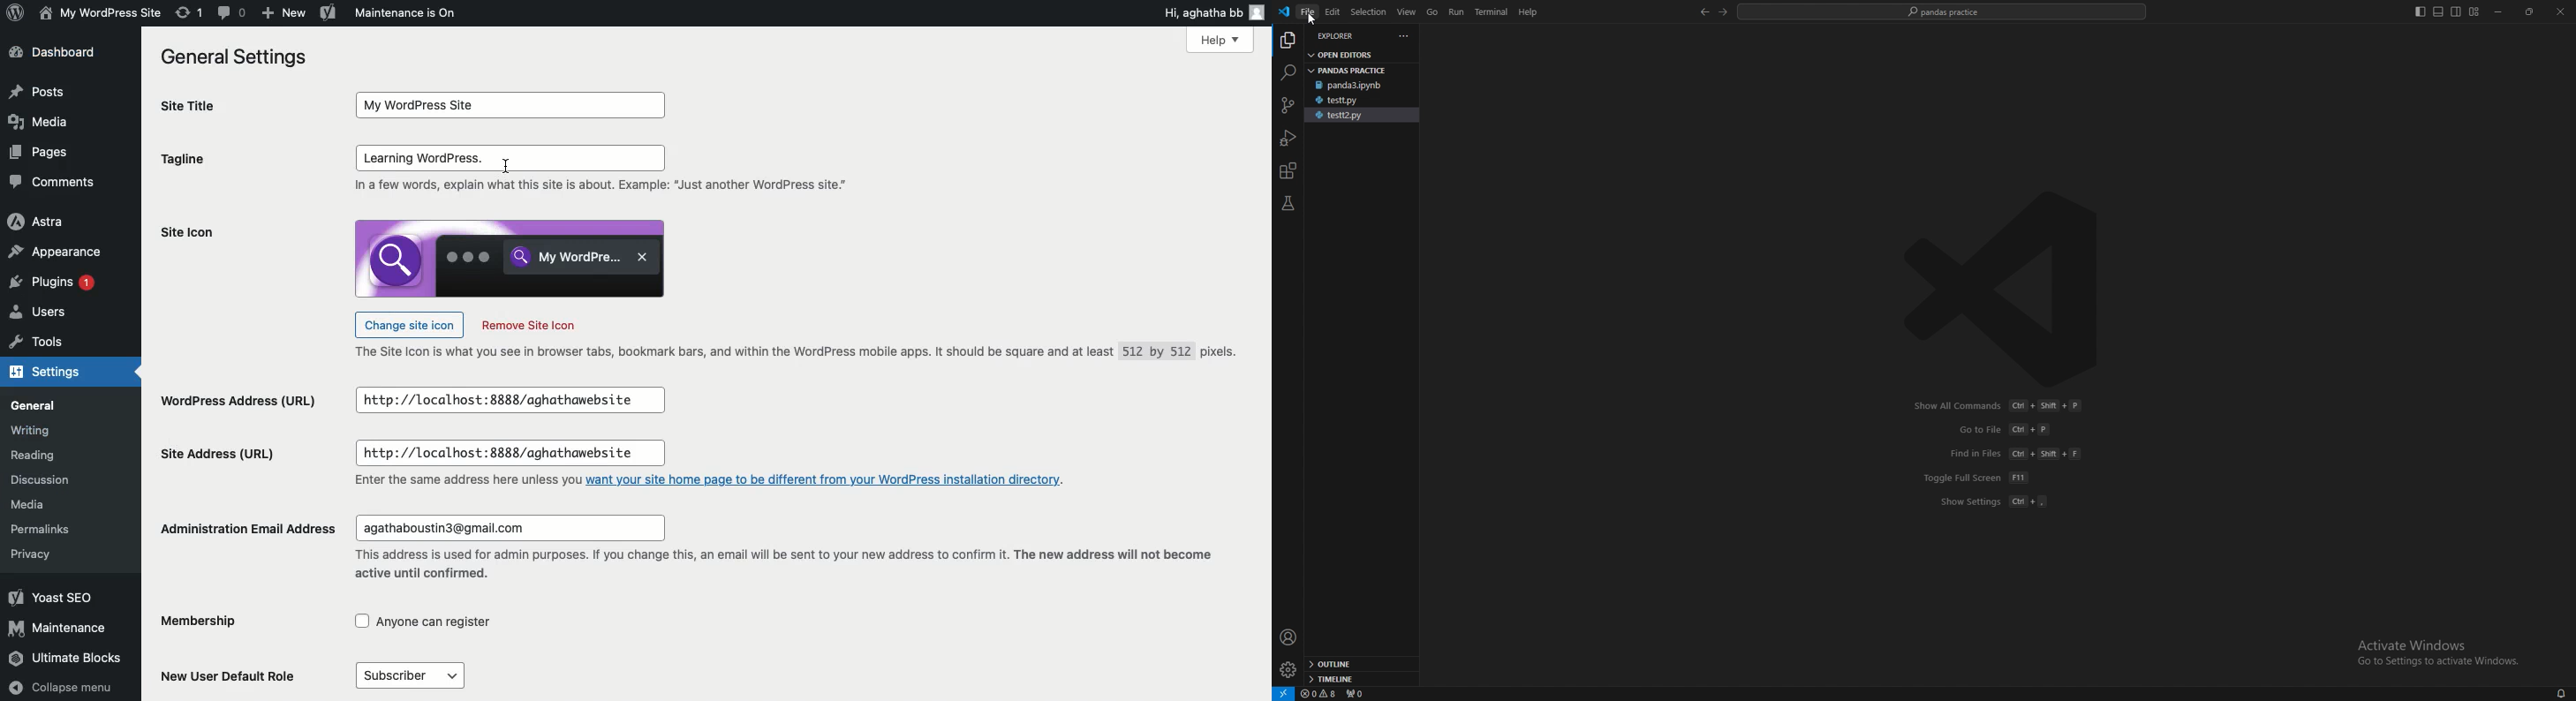 This screenshot has width=2576, height=728. What do you see at coordinates (55, 373) in the screenshot?
I see `Settings` at bounding box center [55, 373].